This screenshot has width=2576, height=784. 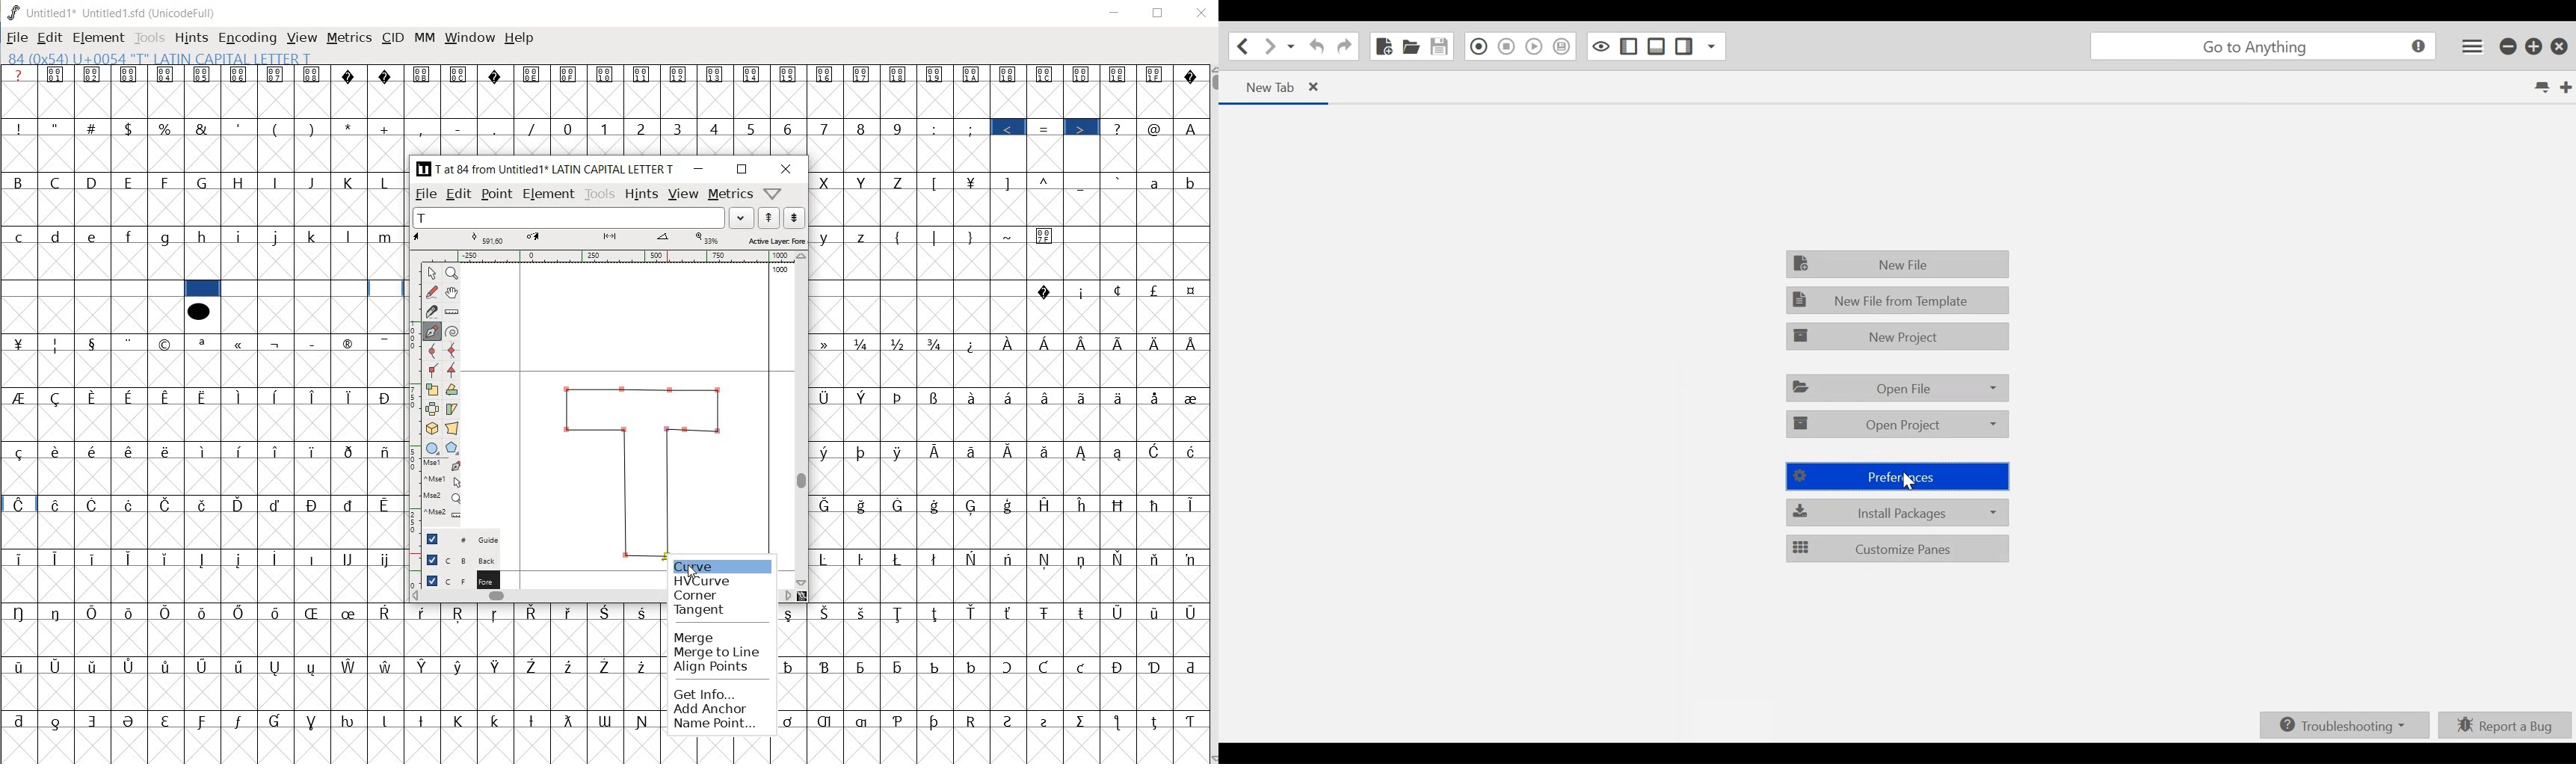 What do you see at coordinates (167, 666) in the screenshot?
I see `Symbol` at bounding box center [167, 666].